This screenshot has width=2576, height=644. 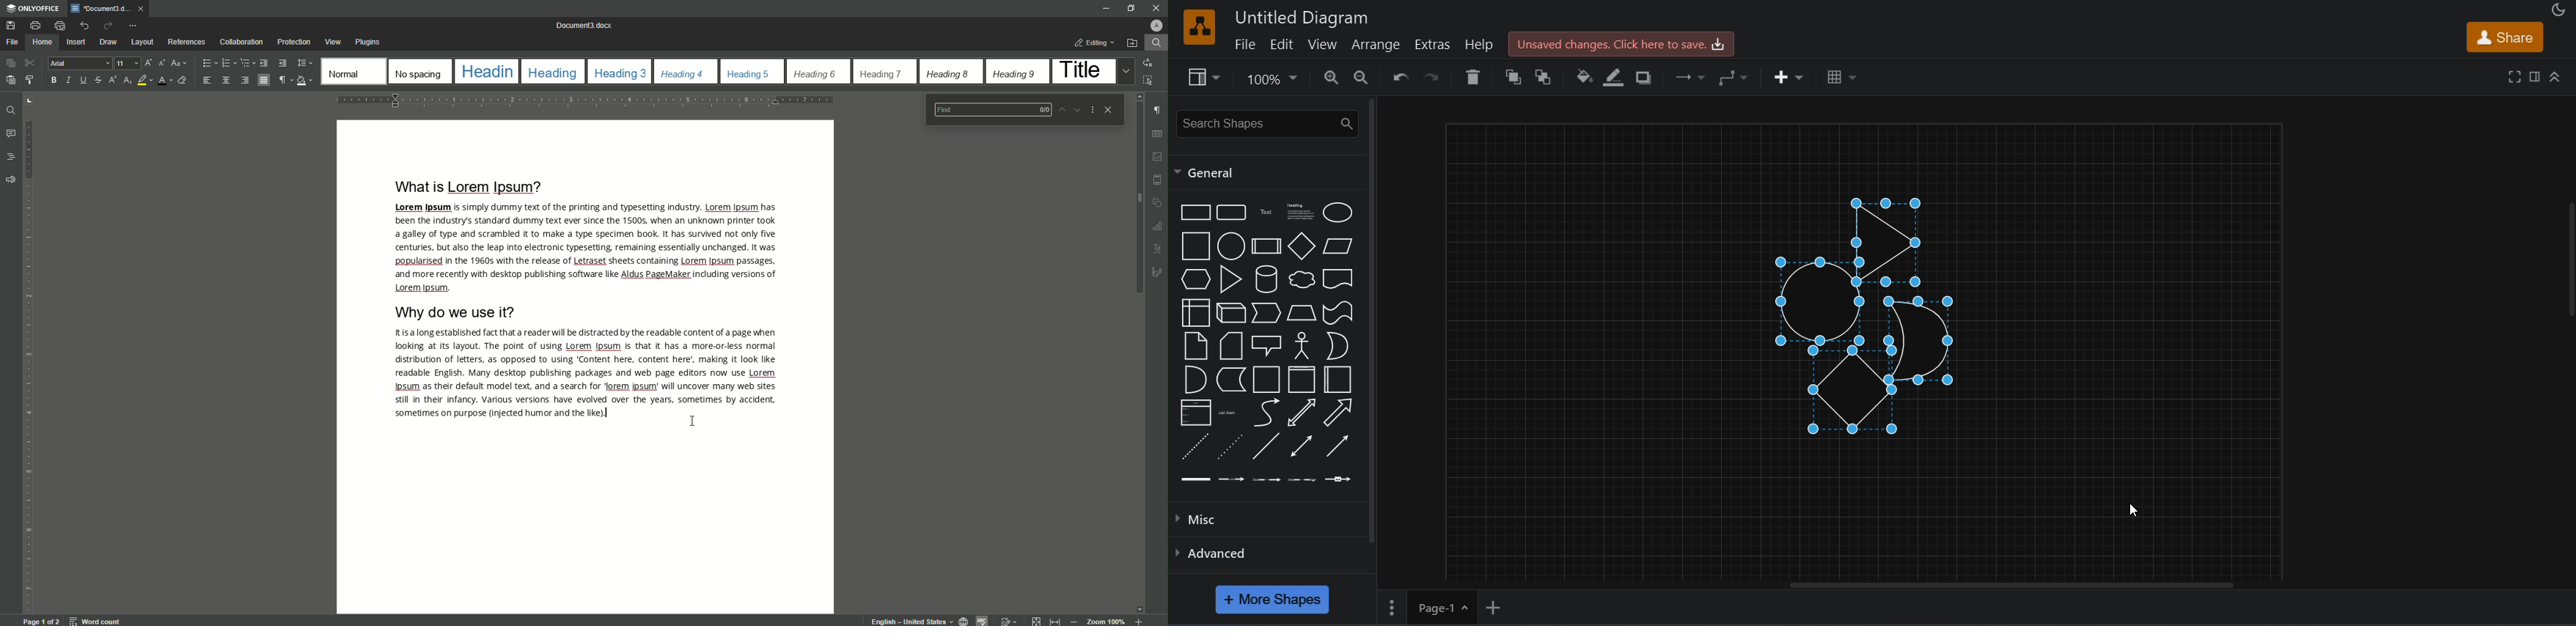 I want to click on arrow, so click(x=1338, y=411).